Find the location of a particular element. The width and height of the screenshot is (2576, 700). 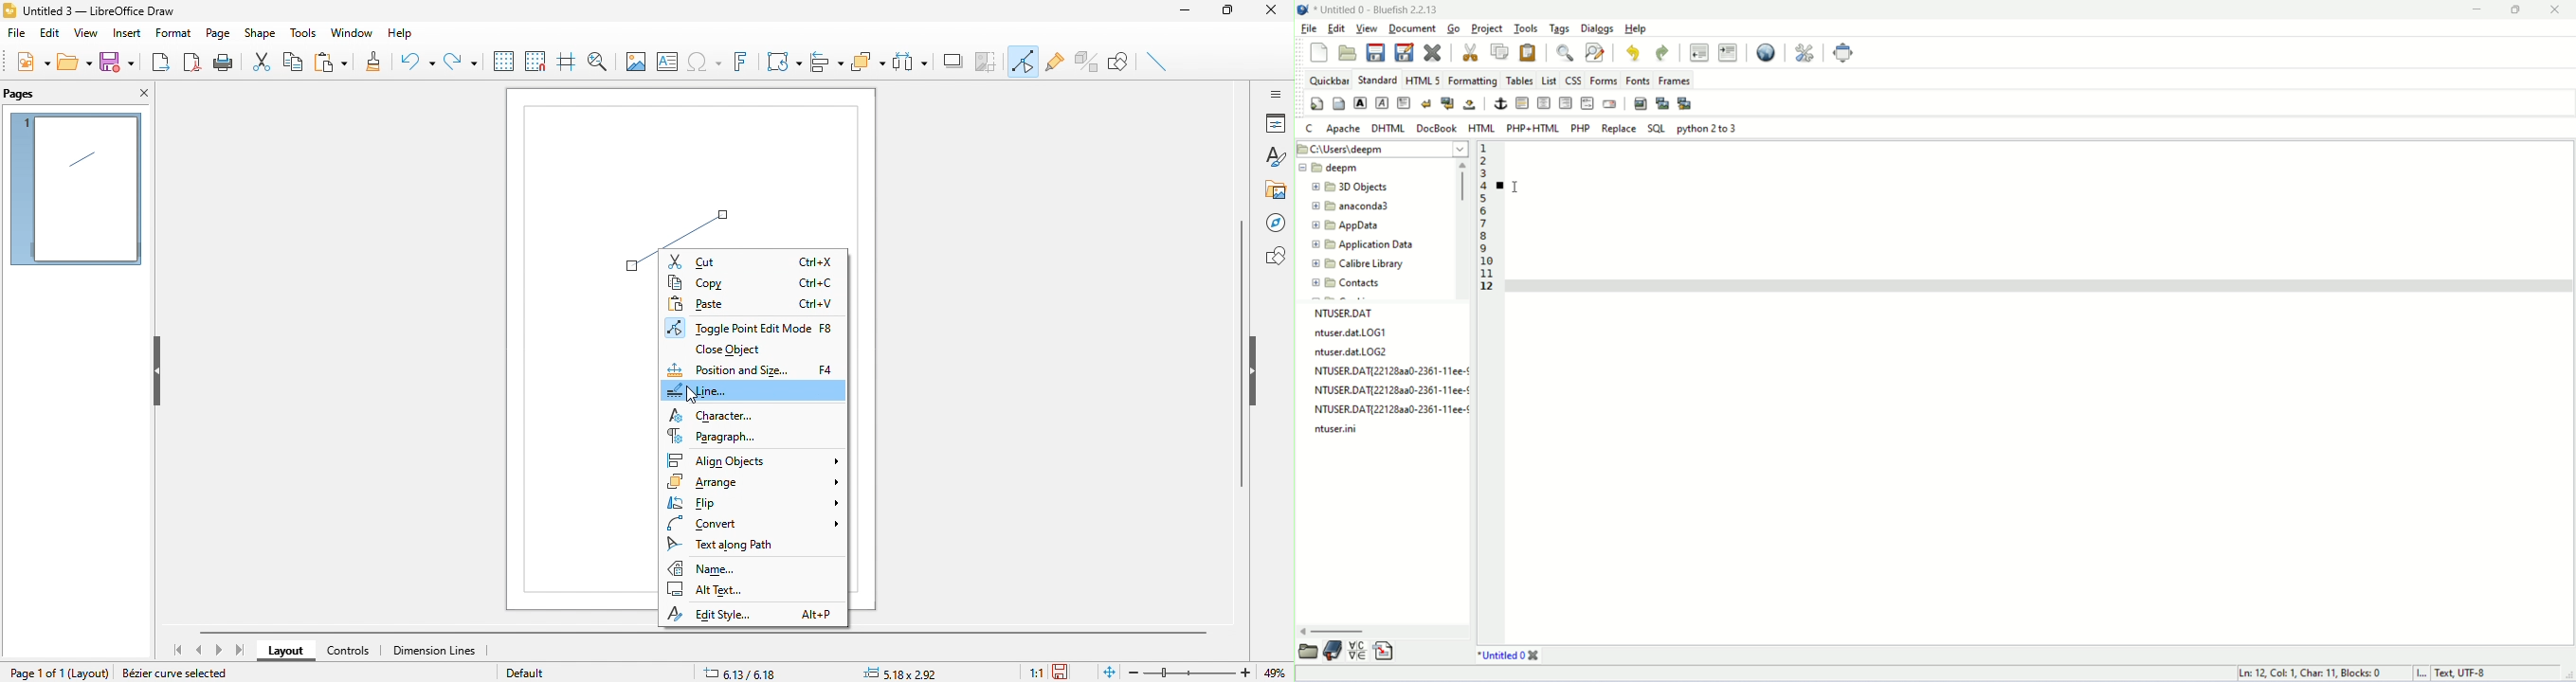

close is located at coordinates (2556, 12).